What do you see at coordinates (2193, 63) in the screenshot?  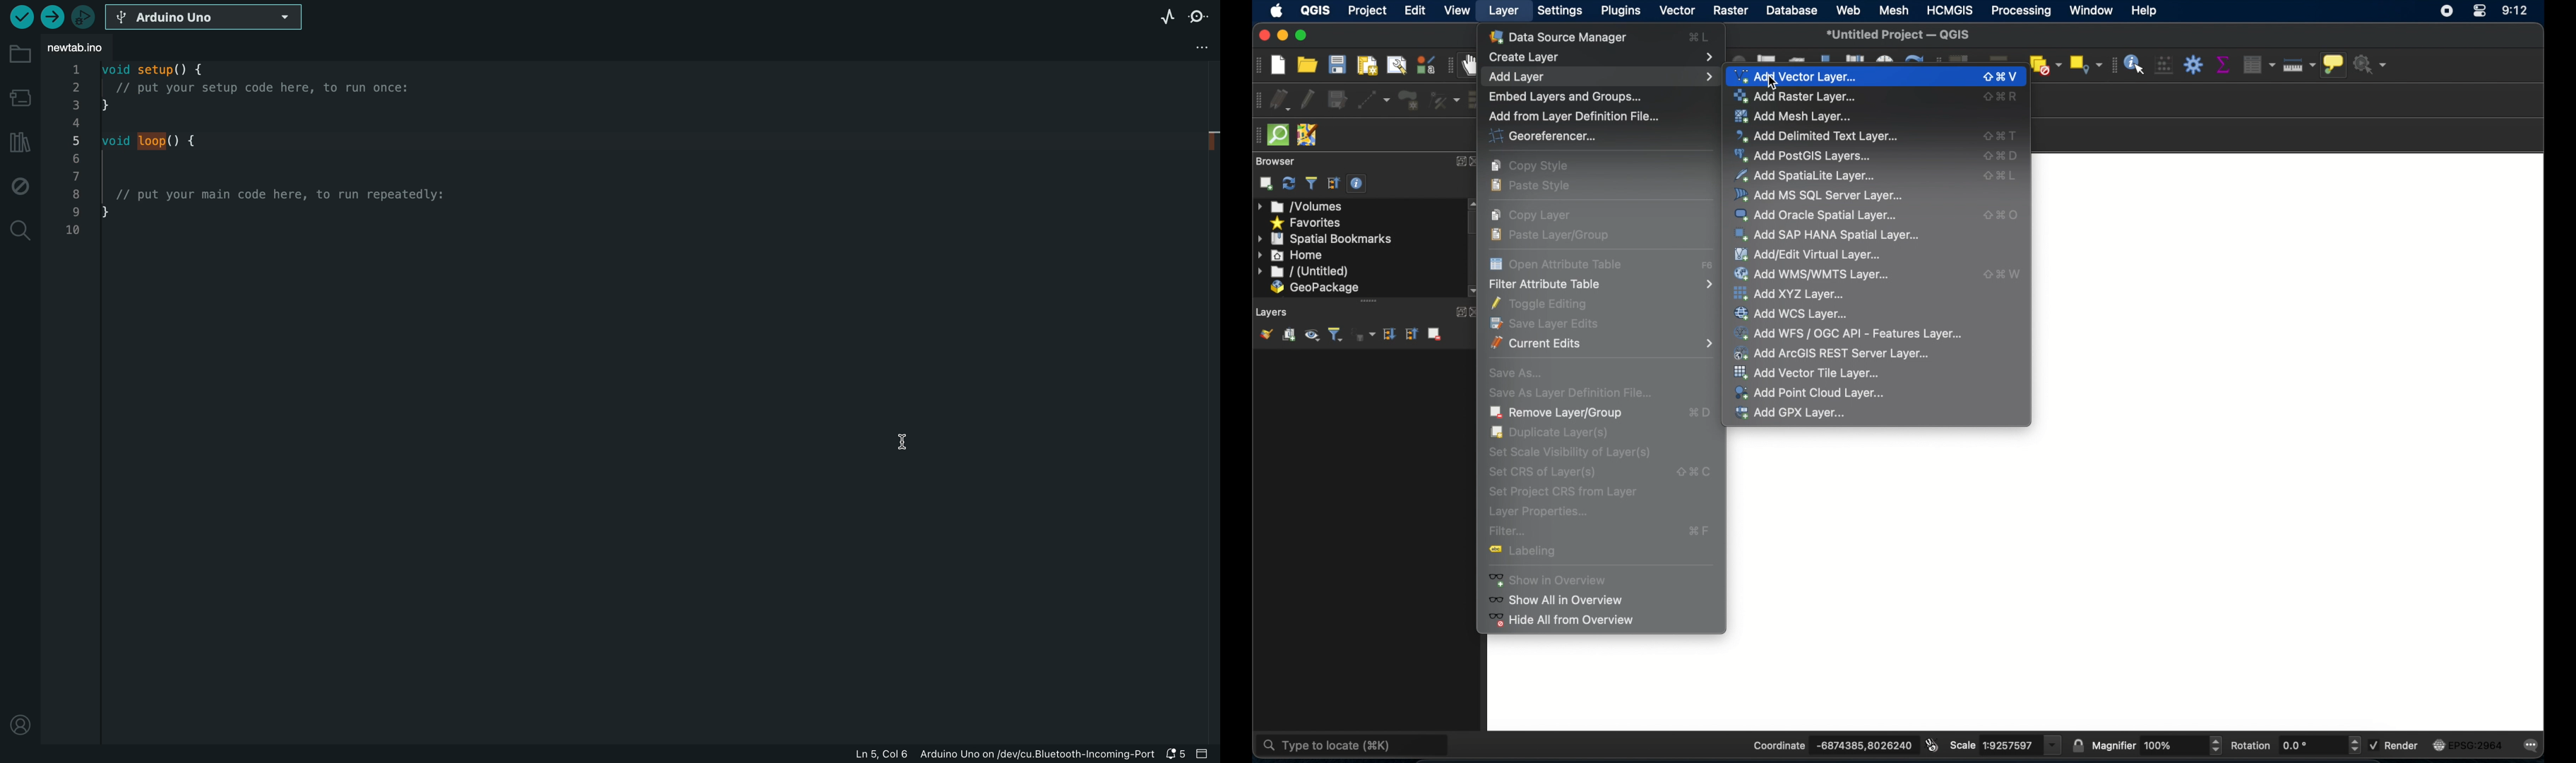 I see `toolbox` at bounding box center [2193, 63].